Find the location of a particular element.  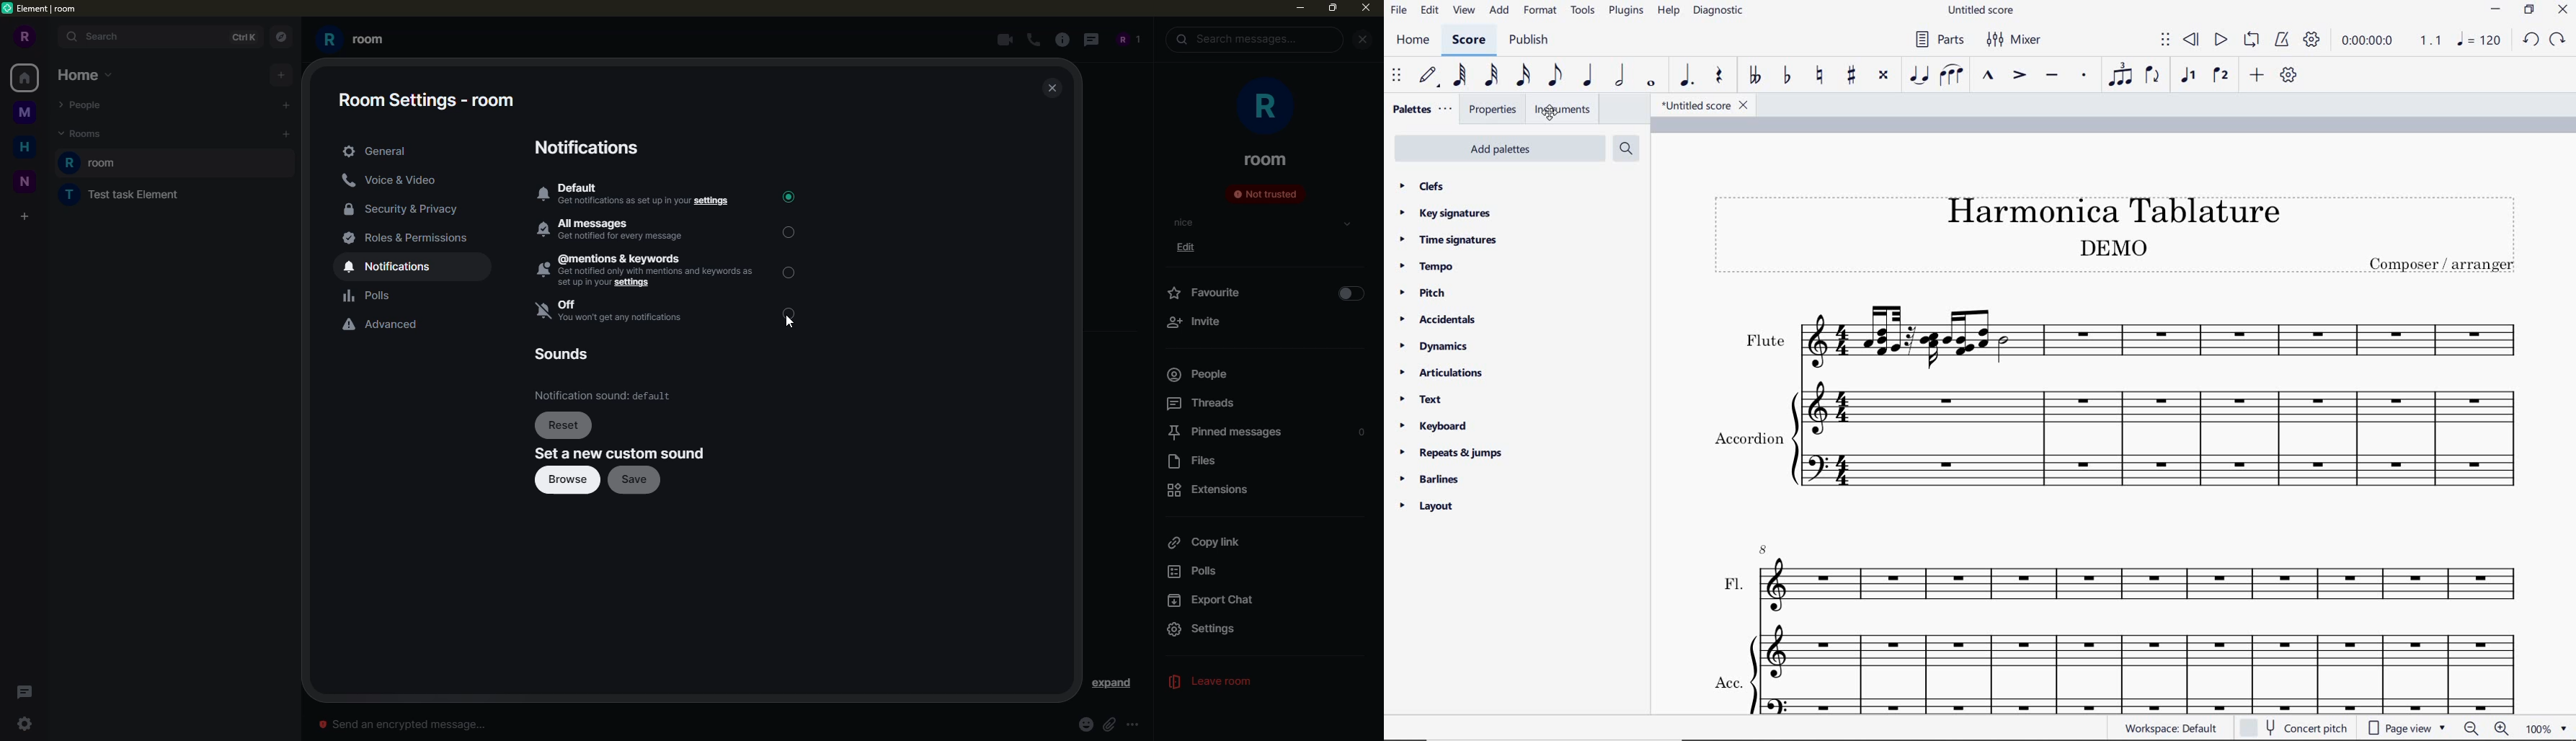

element|room is located at coordinates (49, 9).